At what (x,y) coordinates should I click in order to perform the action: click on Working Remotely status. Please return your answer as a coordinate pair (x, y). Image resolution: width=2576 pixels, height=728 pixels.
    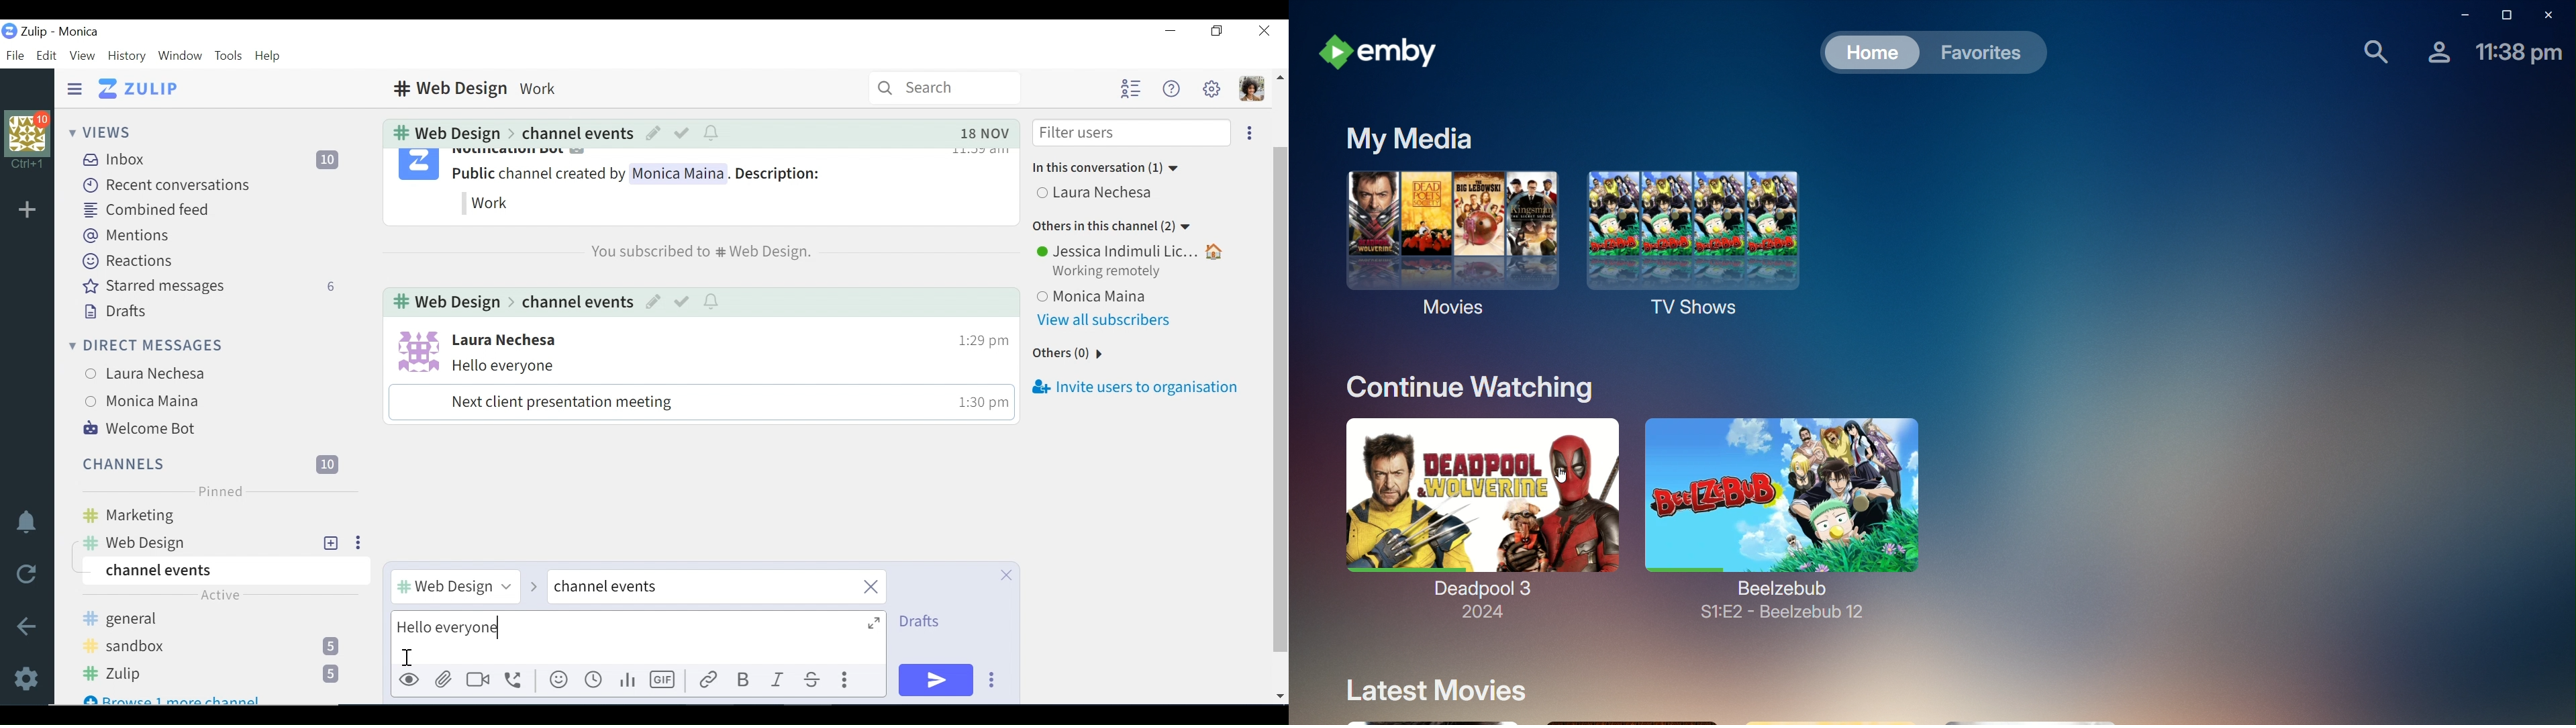
    Looking at the image, I should click on (1111, 272).